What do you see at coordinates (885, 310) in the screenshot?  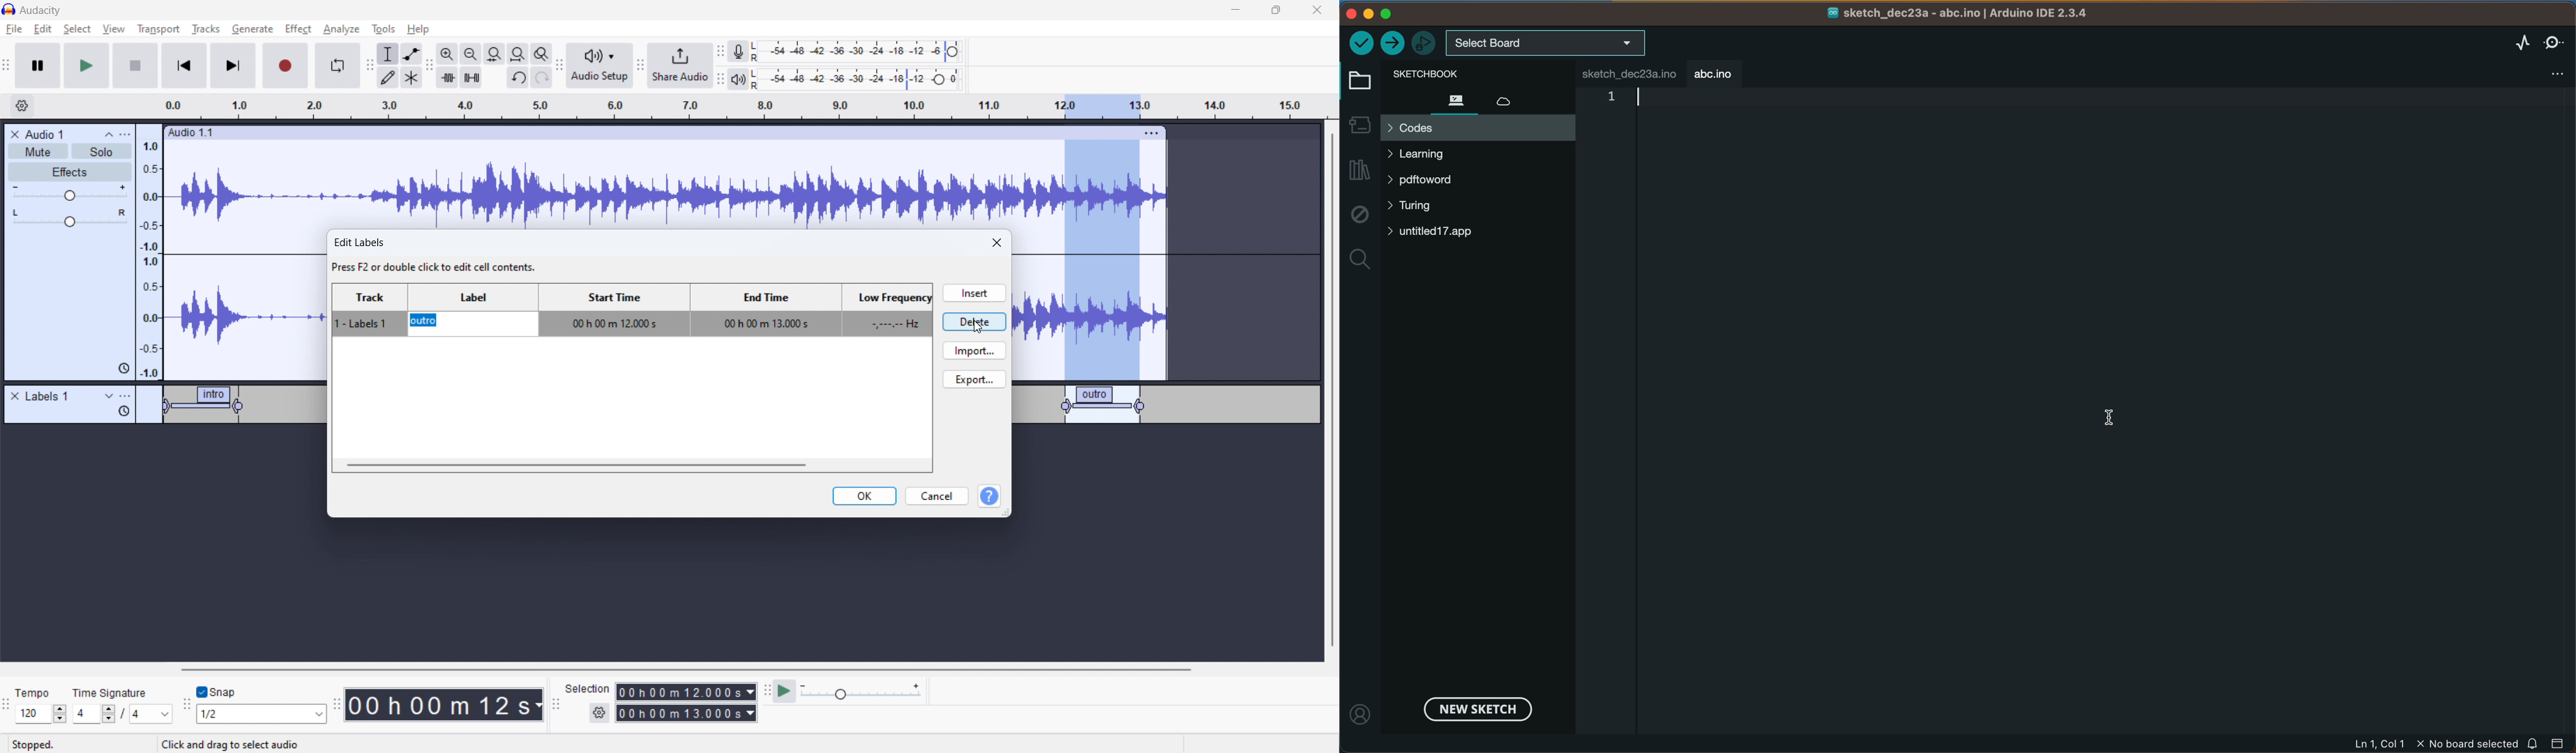 I see `low frequency` at bounding box center [885, 310].